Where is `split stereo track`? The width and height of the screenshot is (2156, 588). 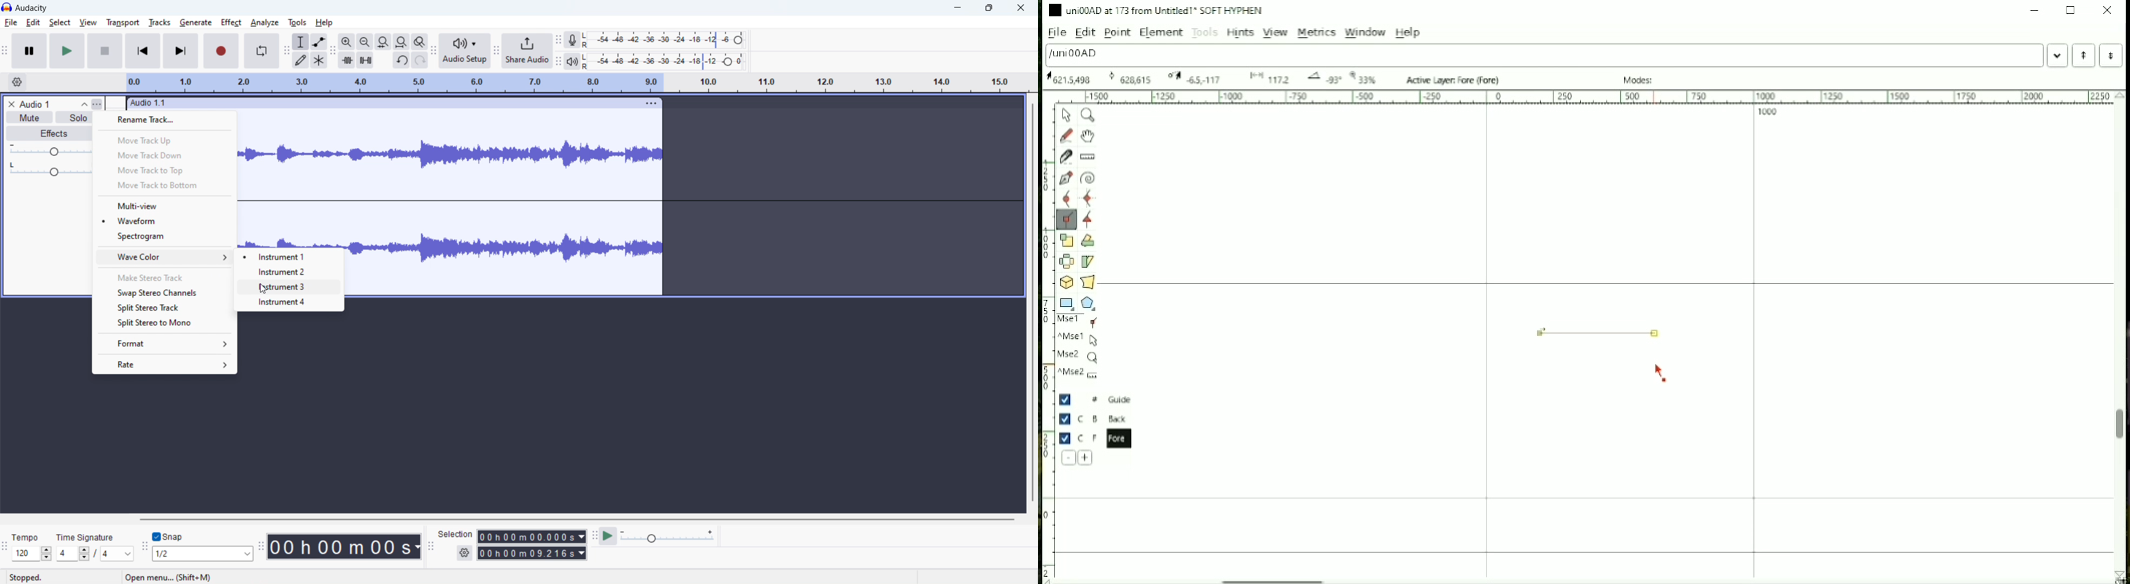
split stereo track is located at coordinates (162, 308).